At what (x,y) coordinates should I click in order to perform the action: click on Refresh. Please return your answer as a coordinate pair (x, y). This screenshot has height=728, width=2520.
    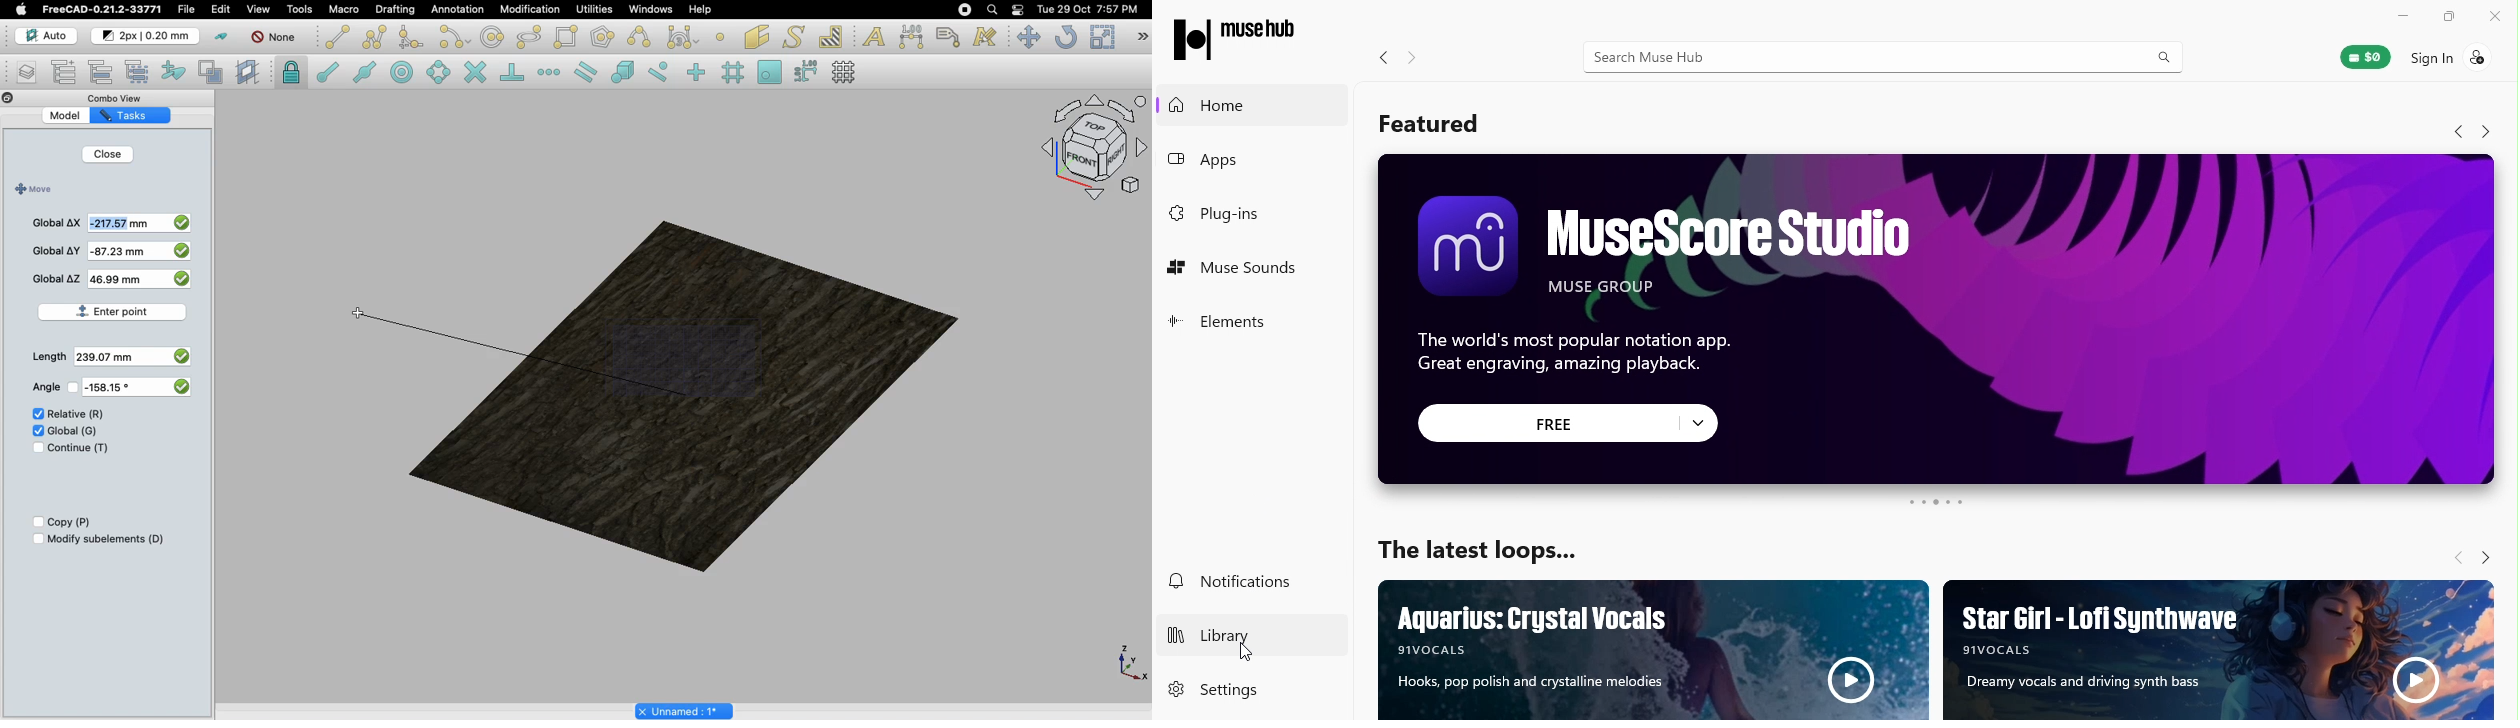
    Looking at the image, I should click on (1066, 38).